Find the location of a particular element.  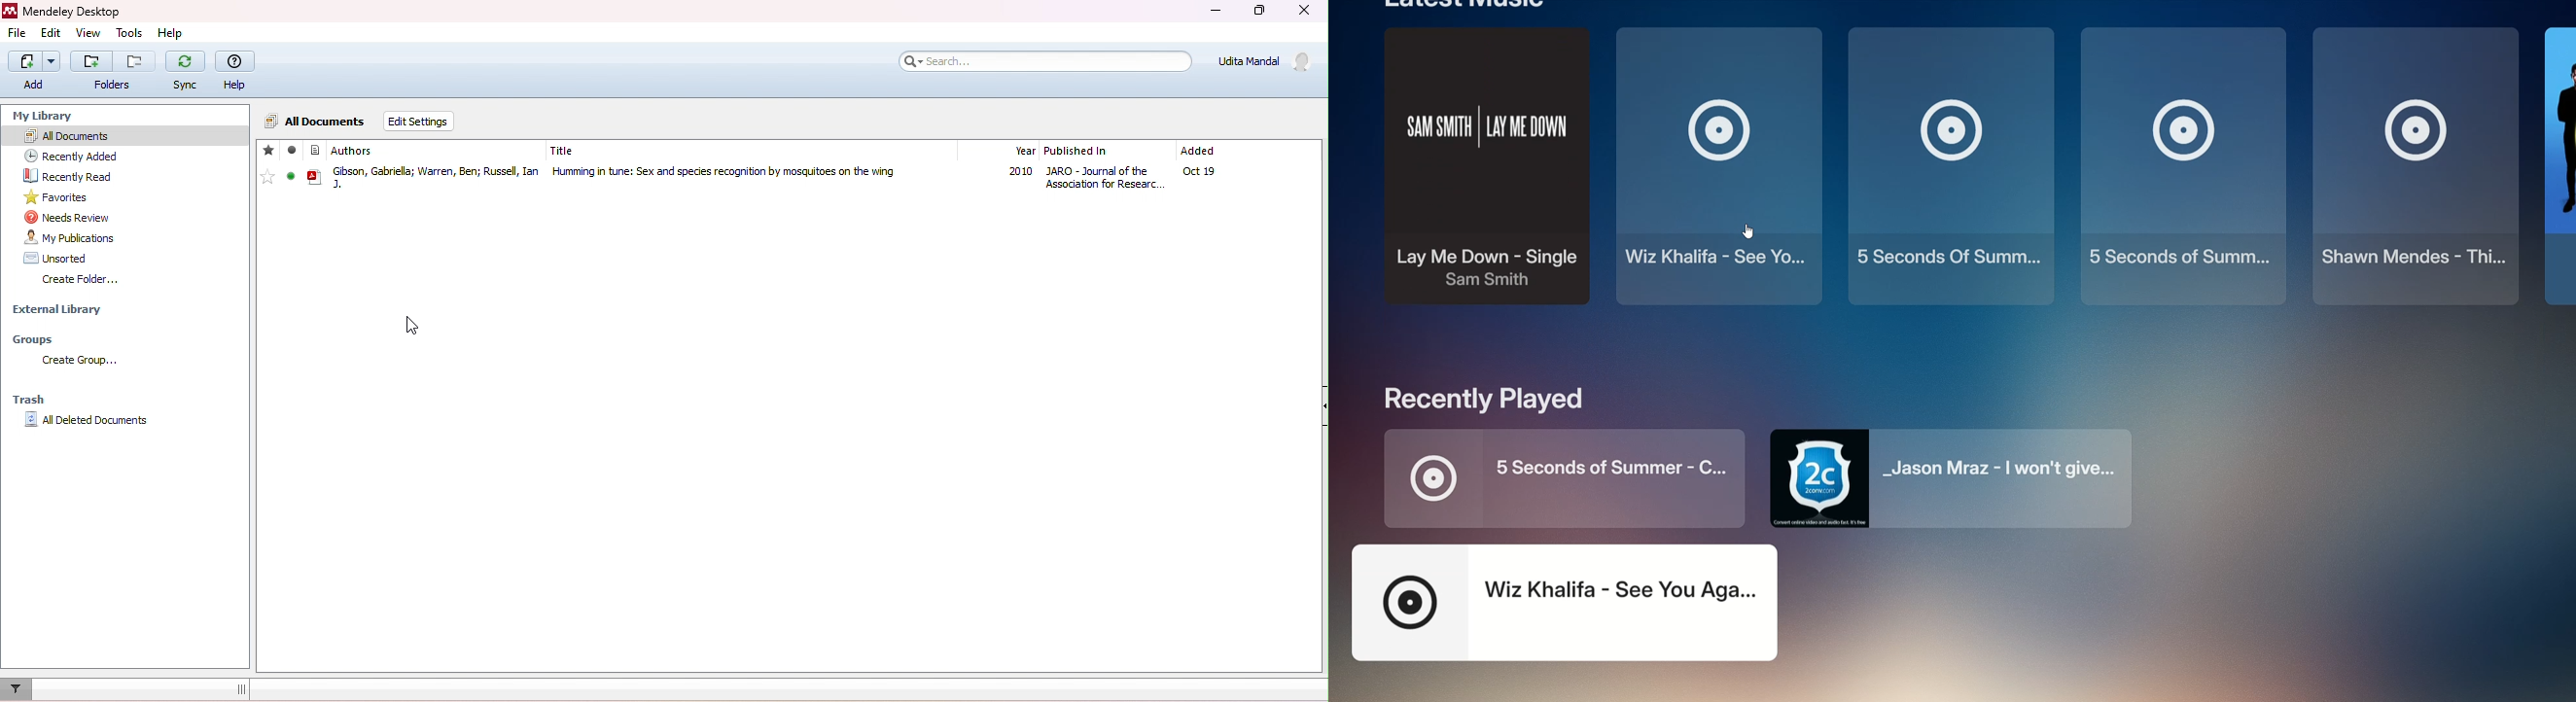

favorites is located at coordinates (58, 197).